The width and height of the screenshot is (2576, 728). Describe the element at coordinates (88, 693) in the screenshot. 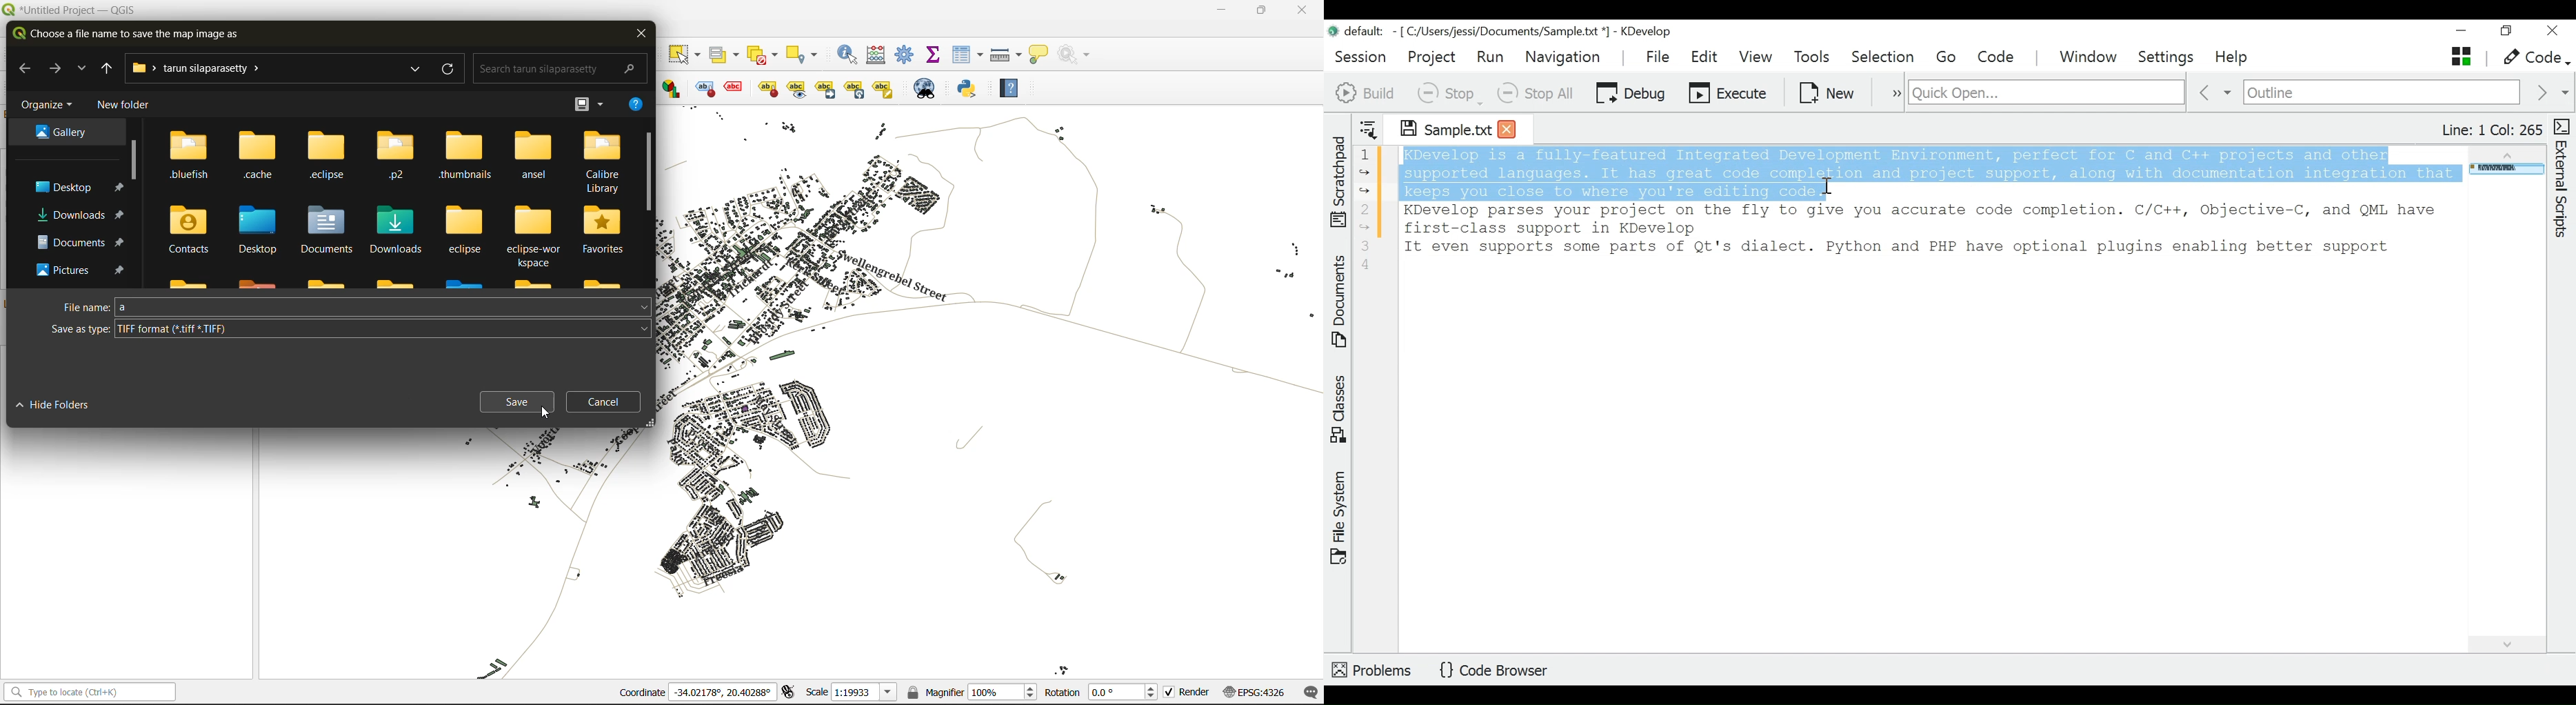

I see `status bar` at that location.